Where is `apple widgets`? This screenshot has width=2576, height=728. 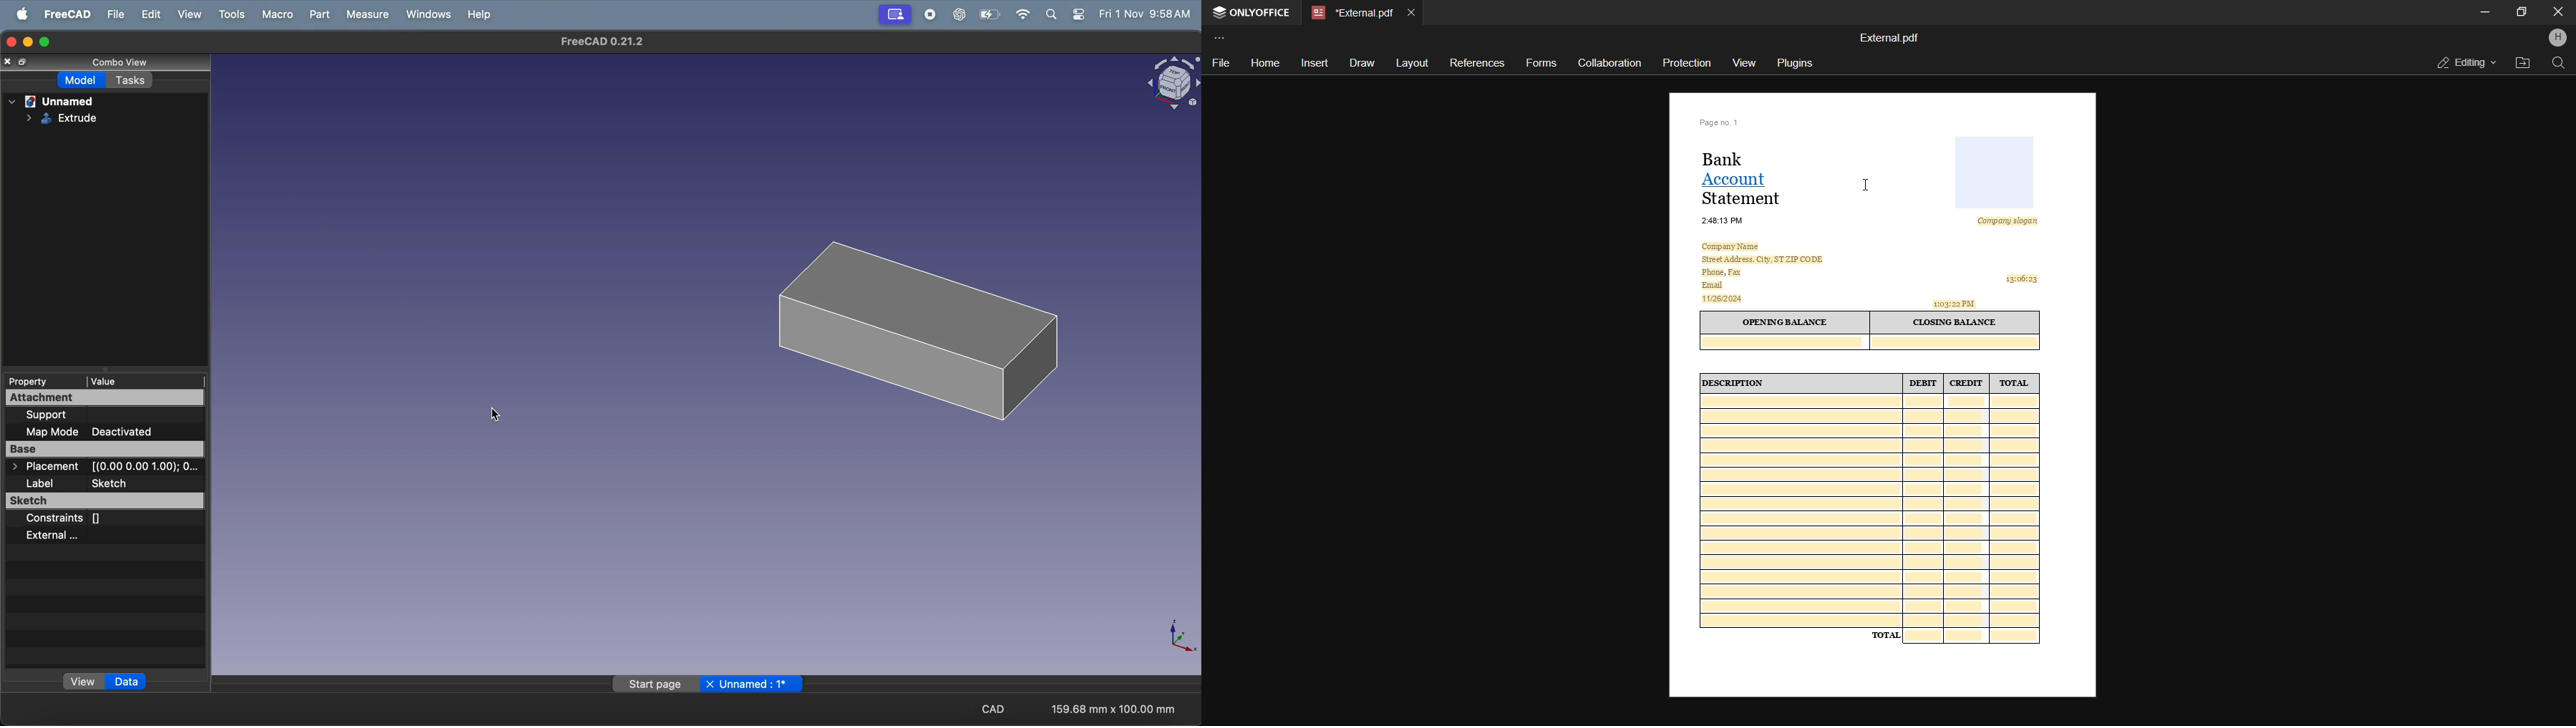
apple widgets is located at coordinates (1065, 14).